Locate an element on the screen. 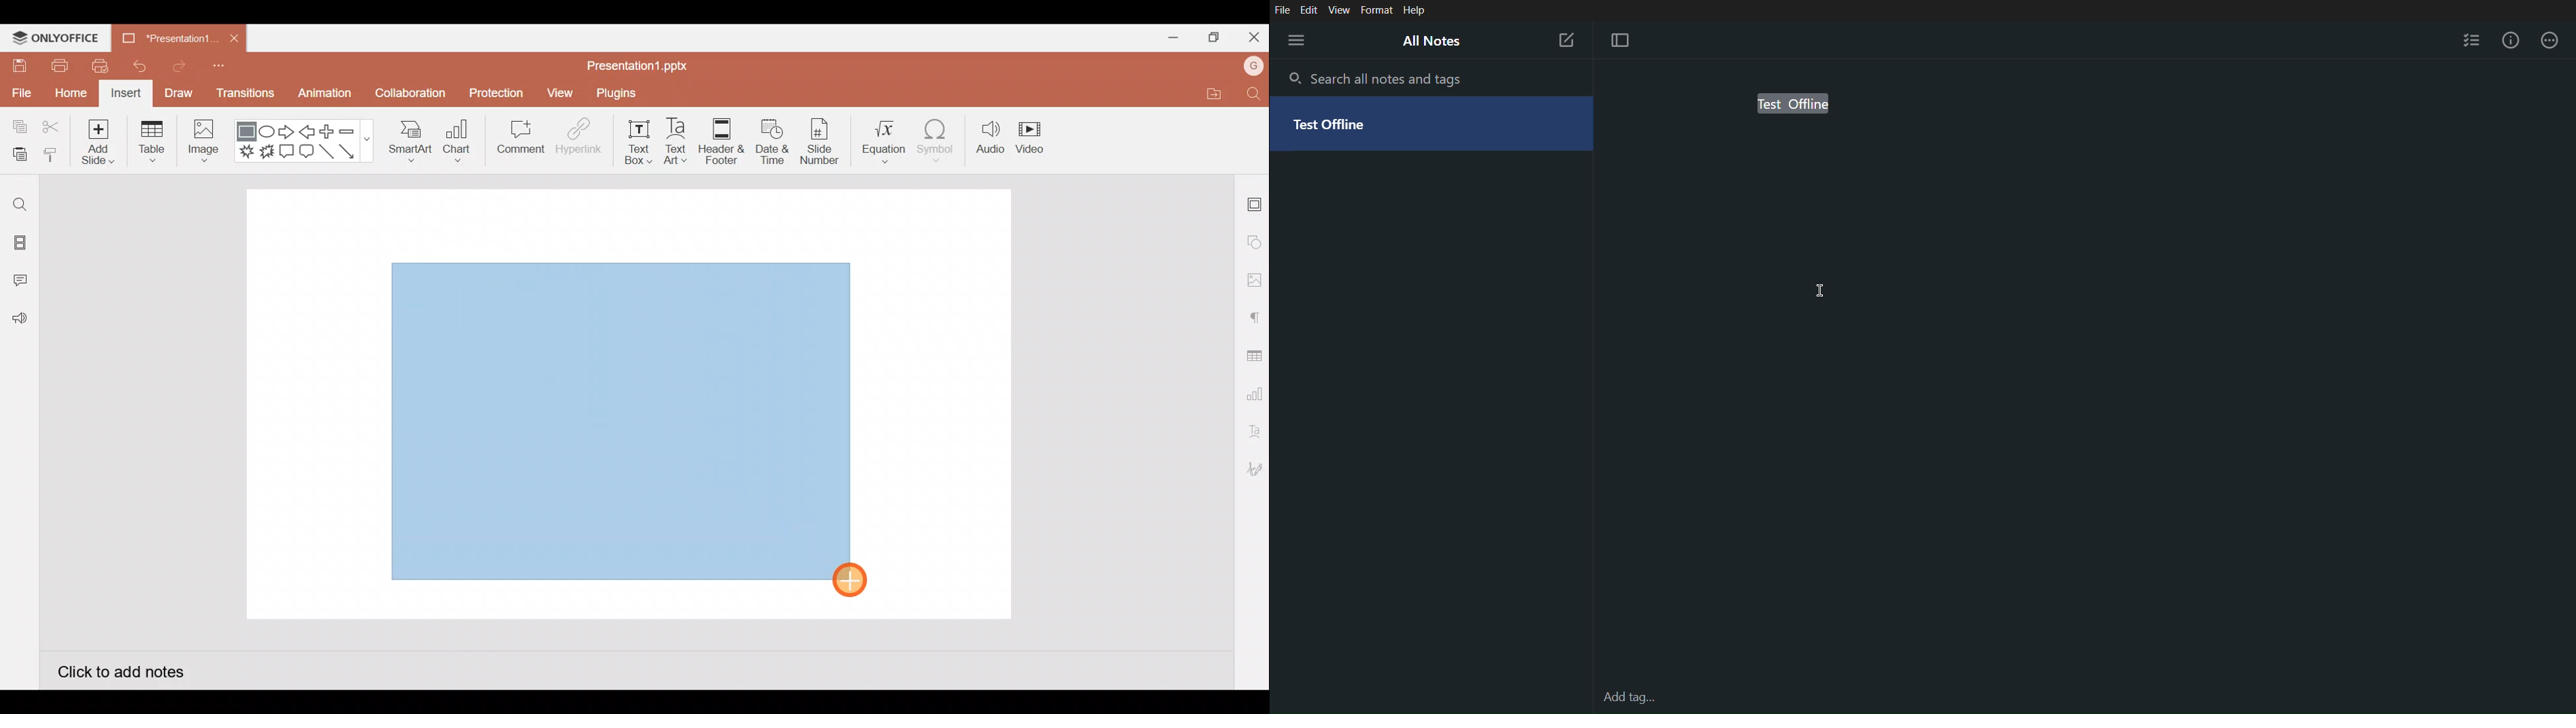  Protection is located at coordinates (493, 93).